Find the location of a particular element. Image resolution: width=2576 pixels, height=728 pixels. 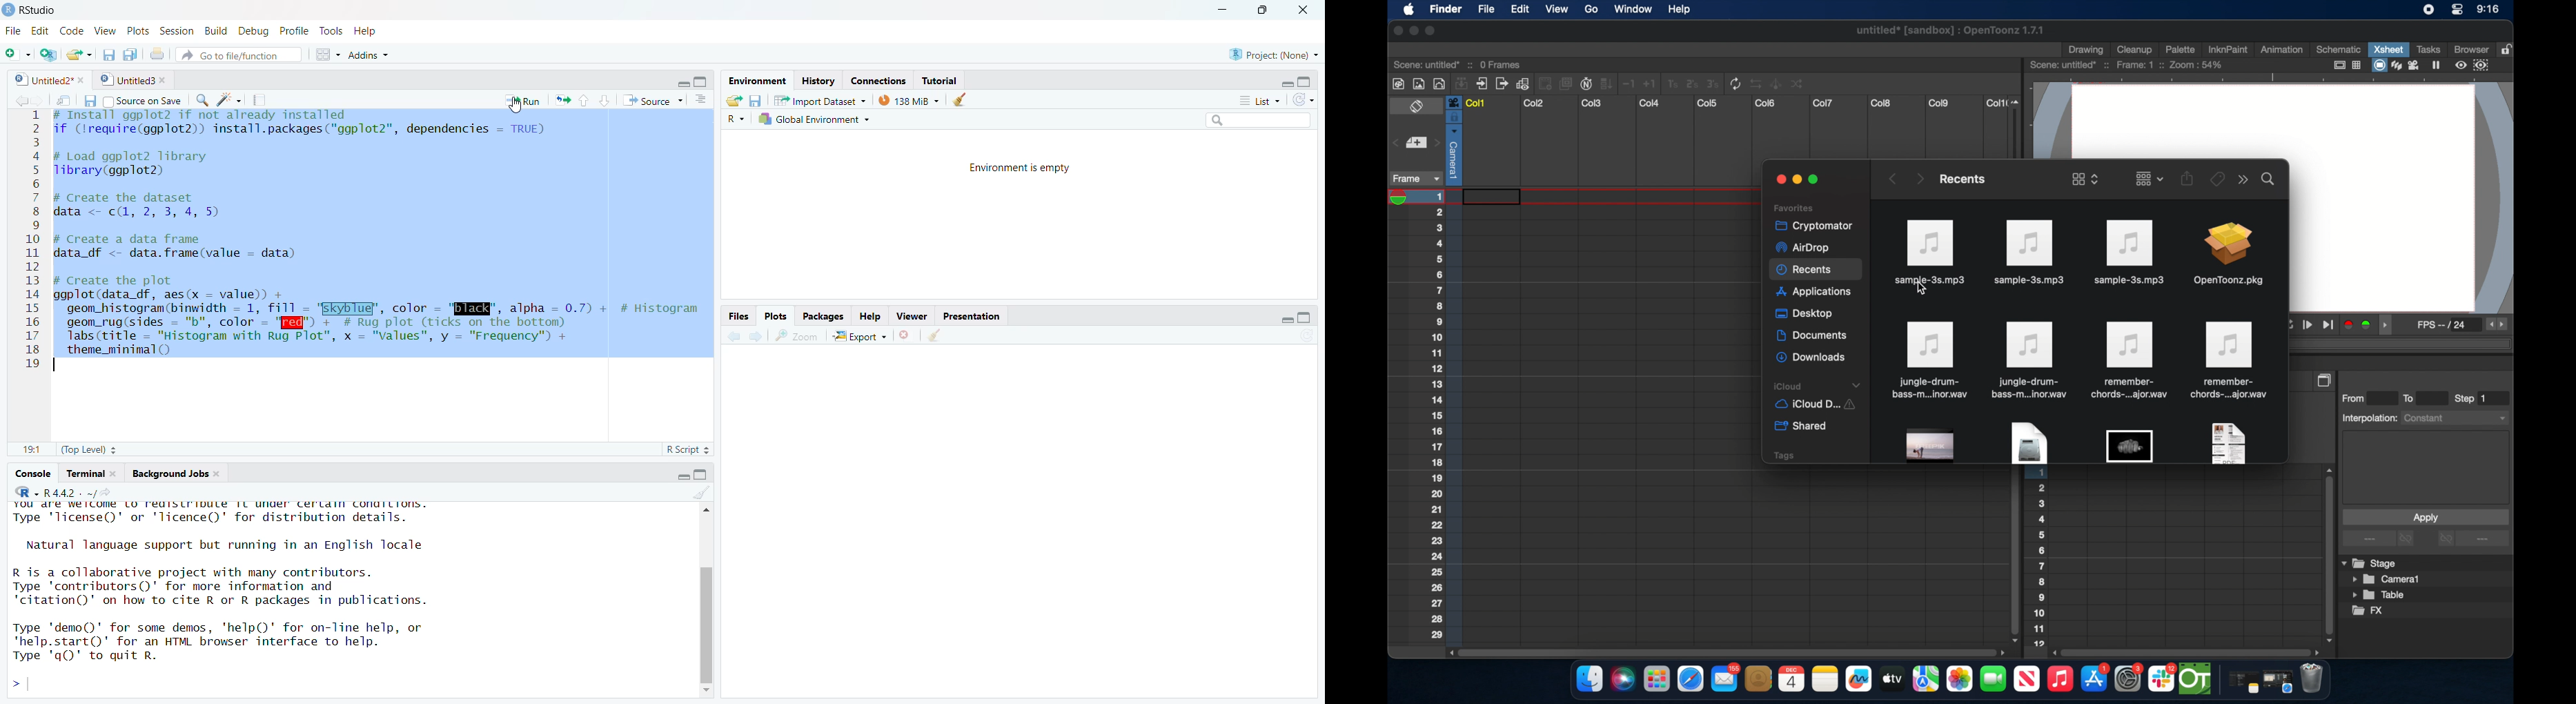

cryptomator is located at coordinates (1810, 225).